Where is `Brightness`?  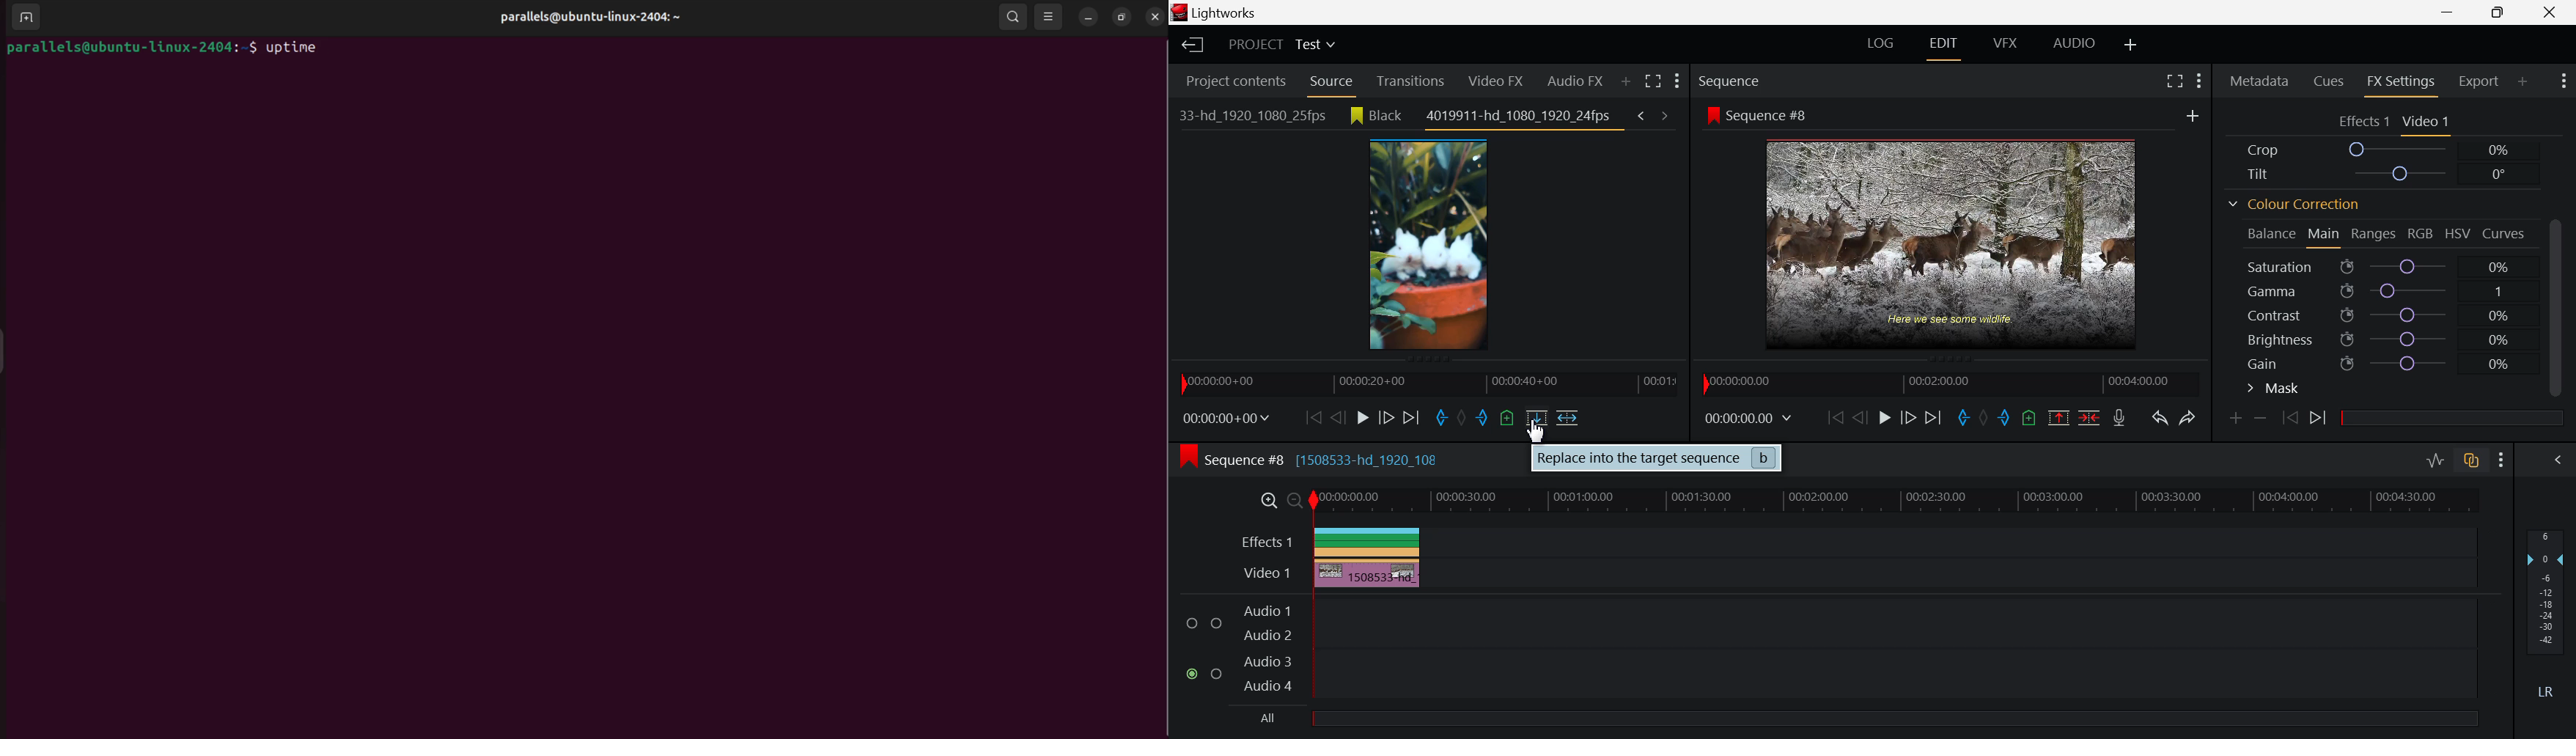
Brightness is located at coordinates (2382, 338).